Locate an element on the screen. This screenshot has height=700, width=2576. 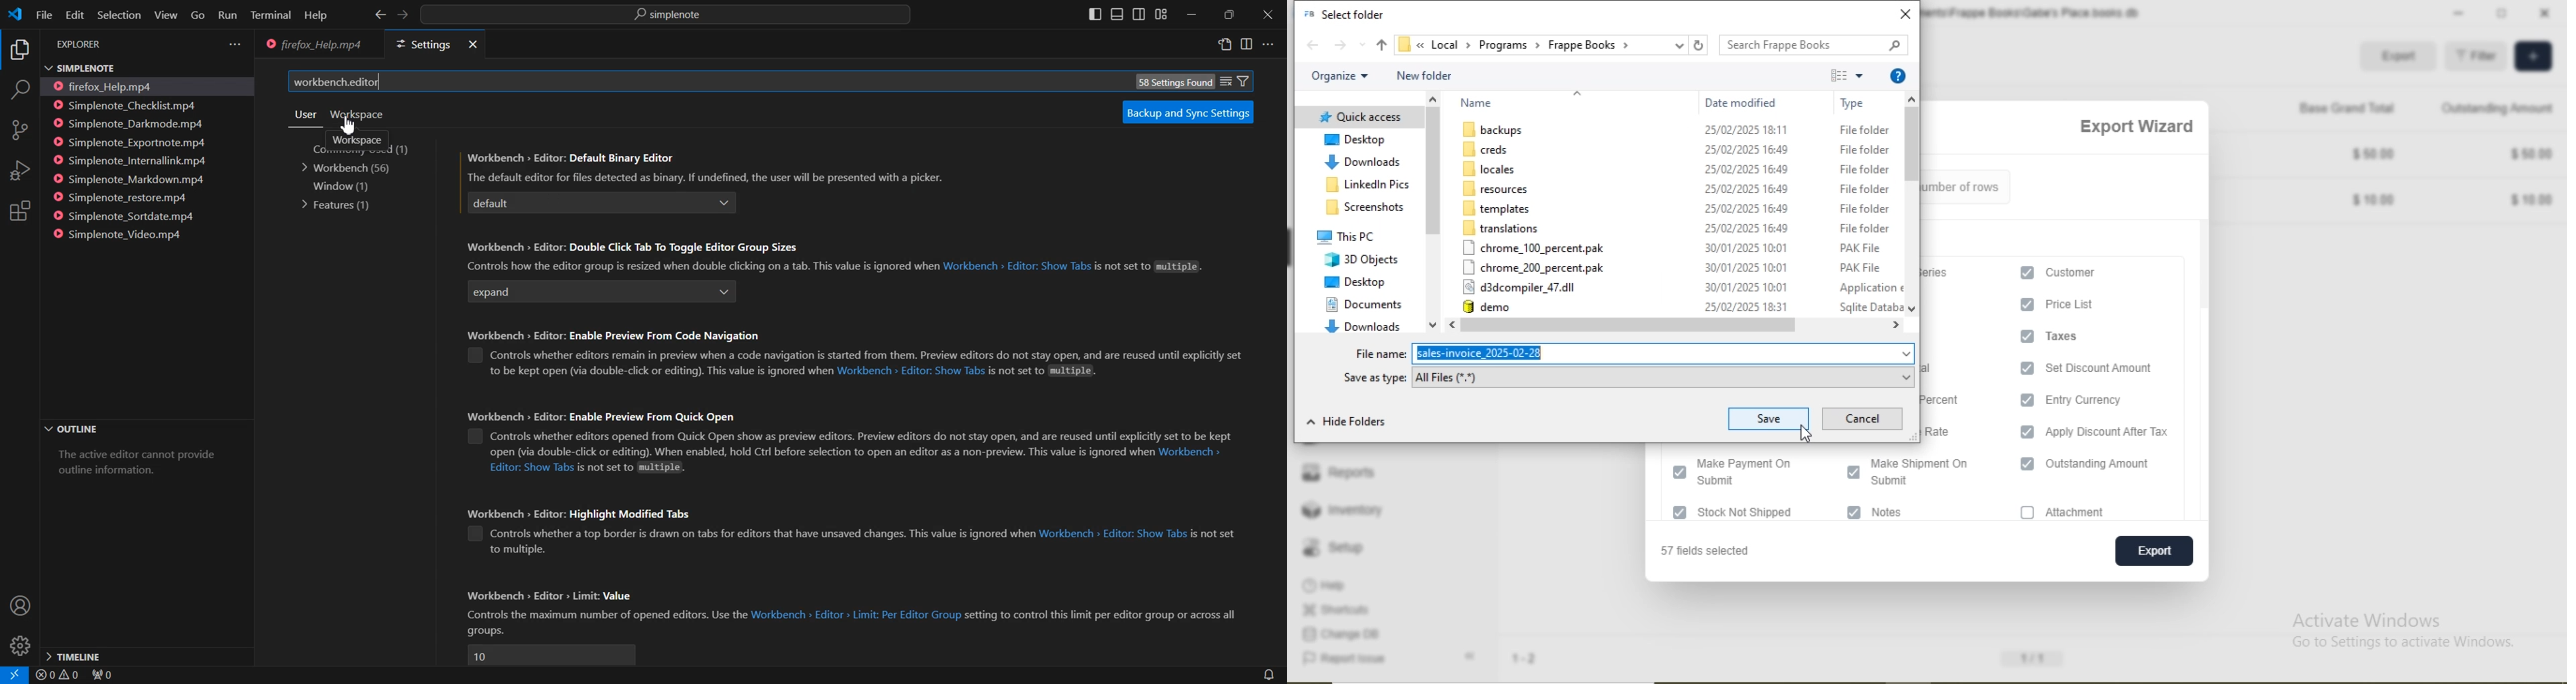
is not set to multiple. is located at coordinates (1043, 372).